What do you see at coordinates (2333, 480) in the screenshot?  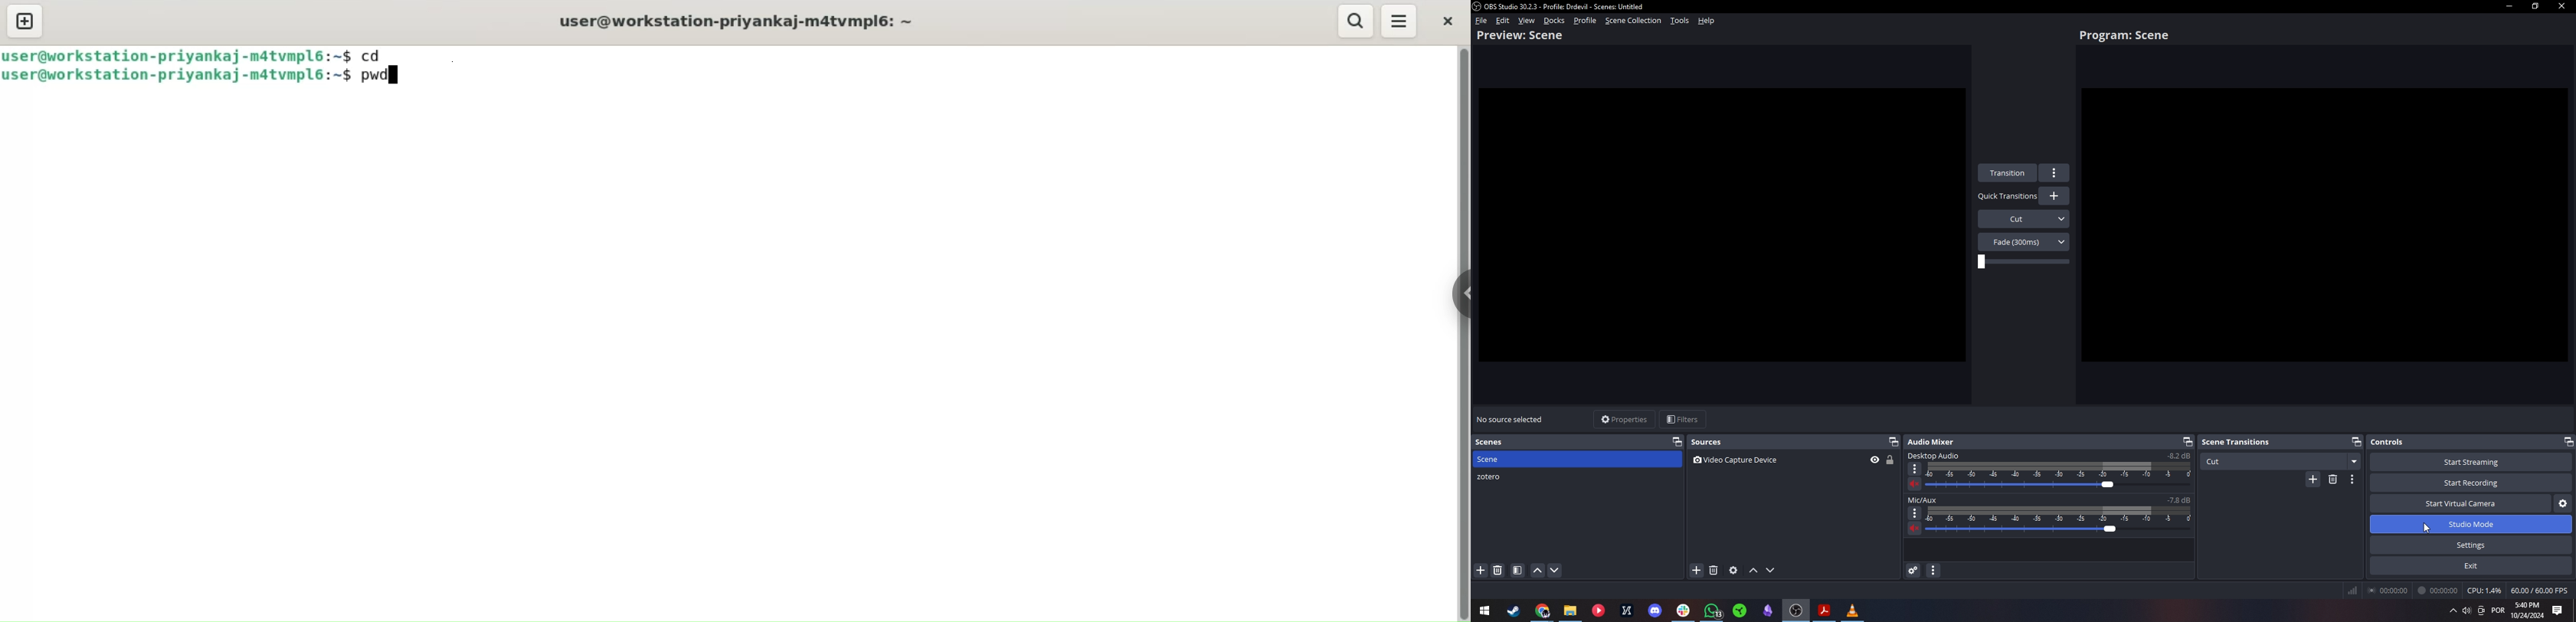 I see `Remove configurable transition` at bounding box center [2333, 480].